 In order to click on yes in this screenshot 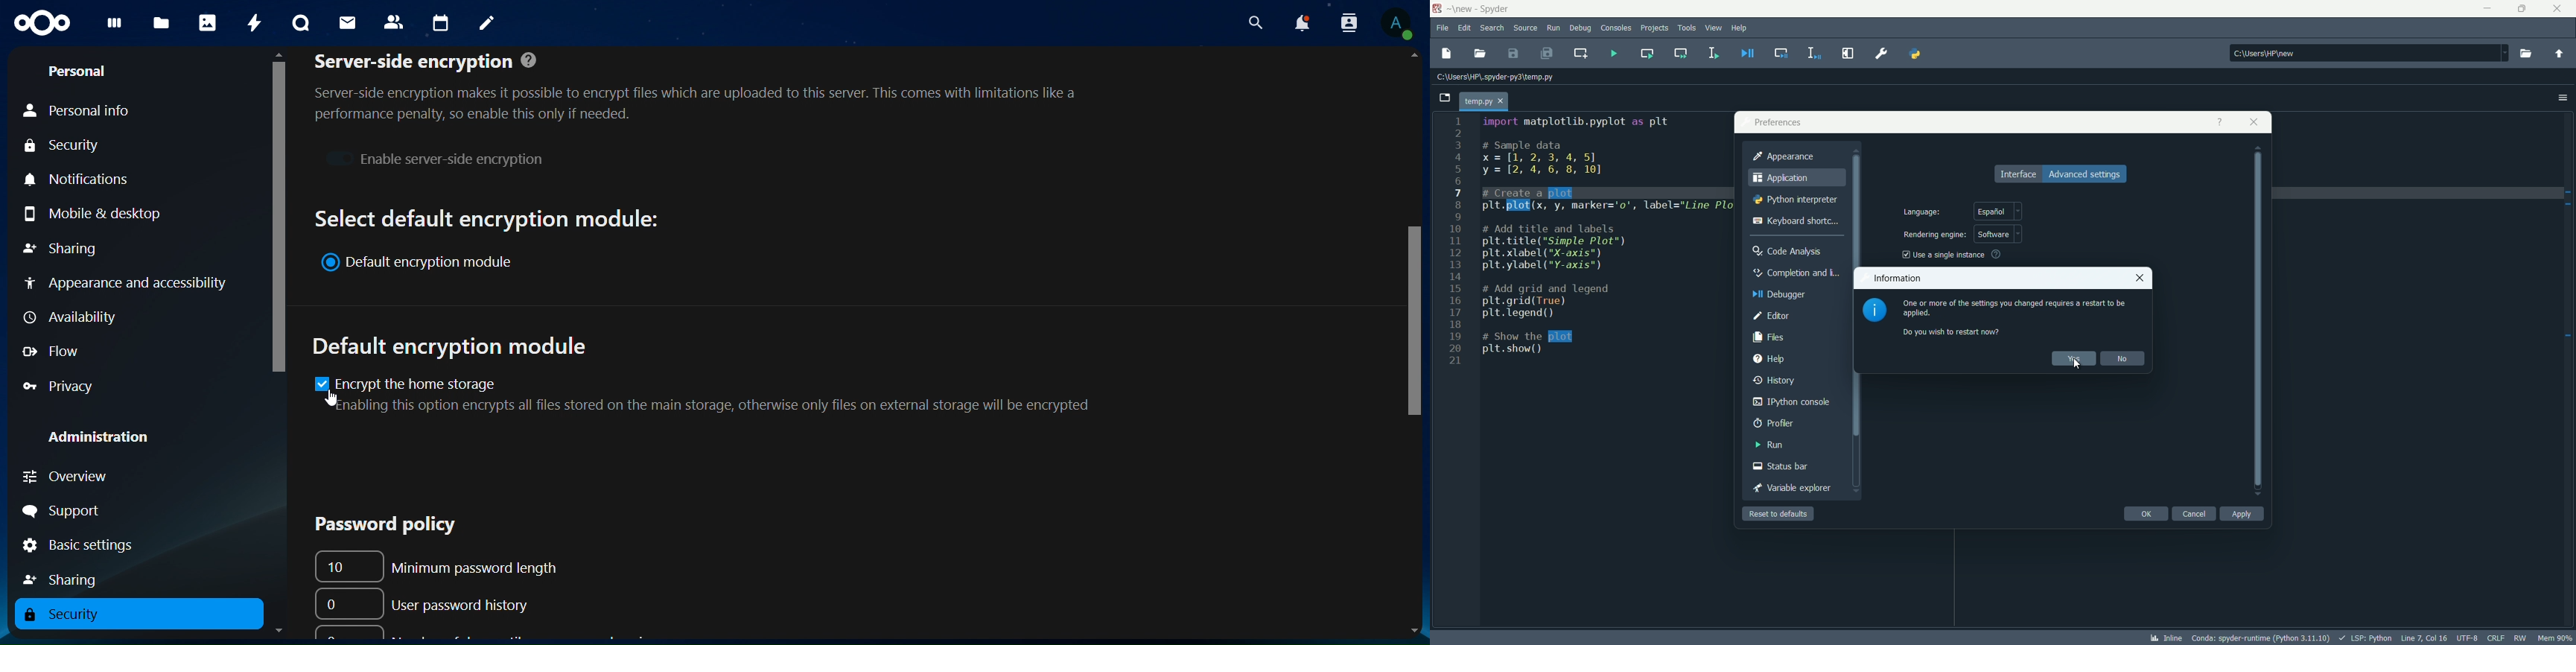, I will do `click(2072, 358)`.